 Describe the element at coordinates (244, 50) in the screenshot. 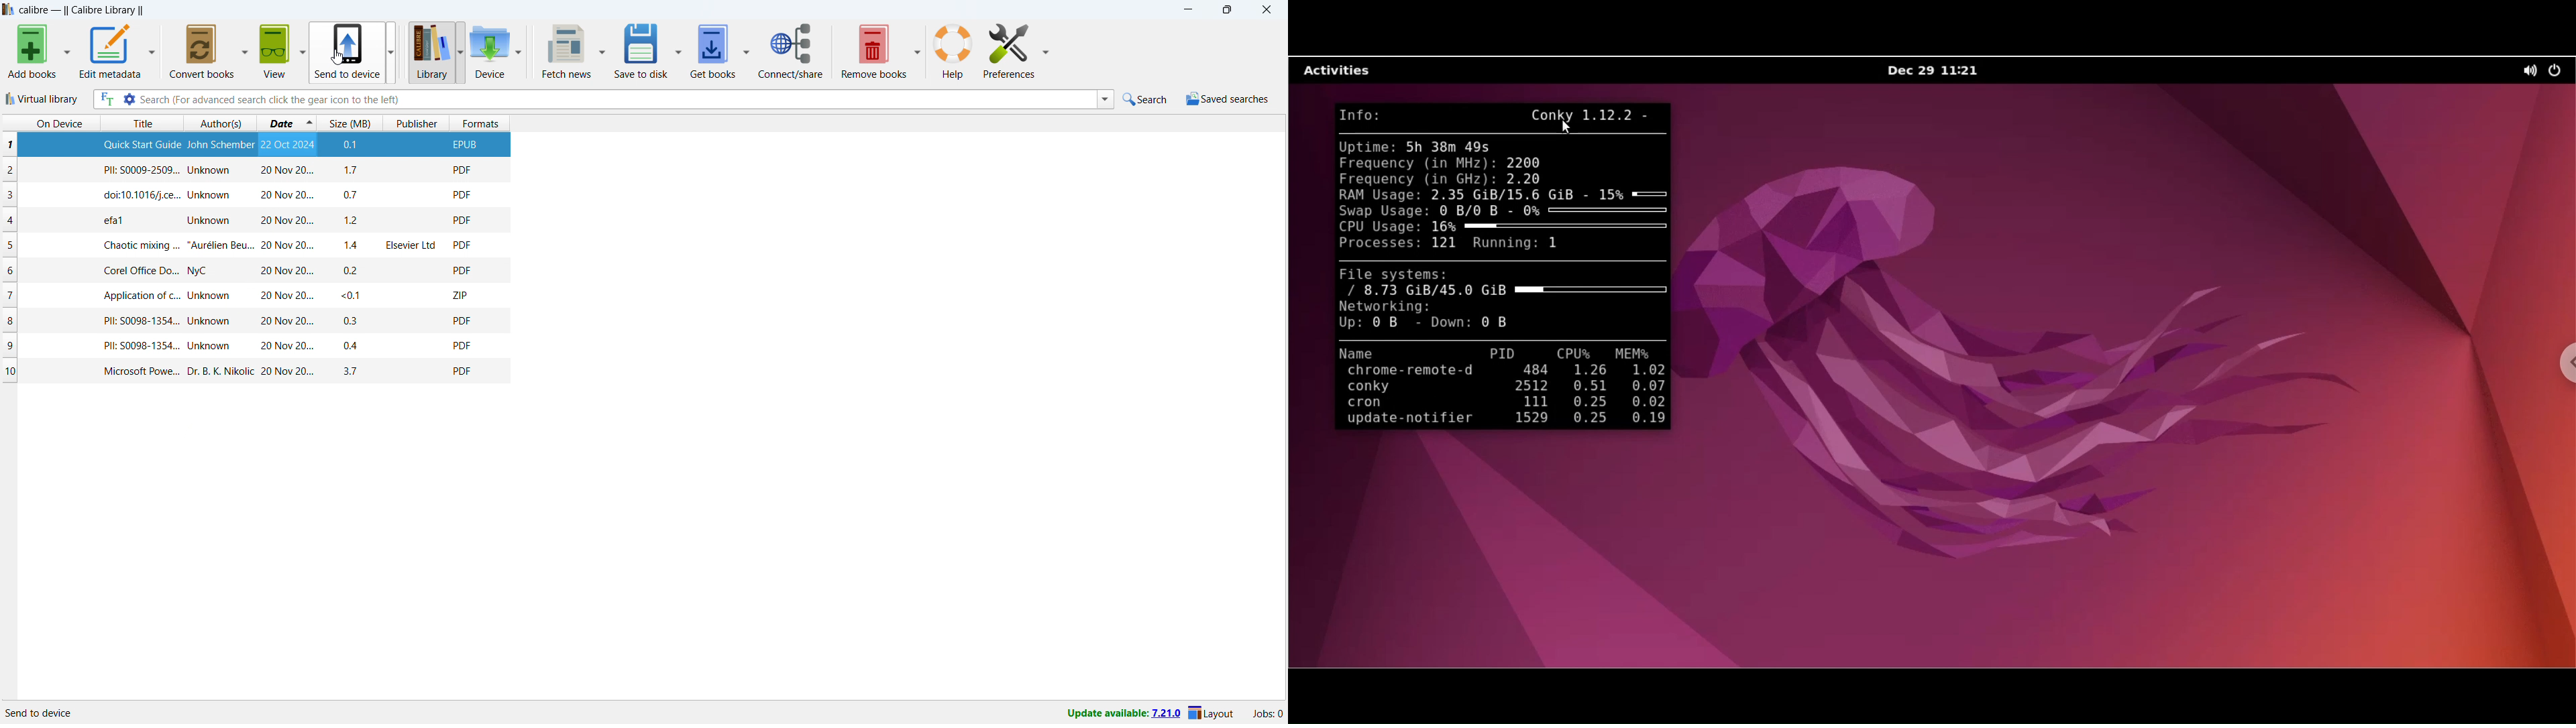

I see `convert books options` at that location.